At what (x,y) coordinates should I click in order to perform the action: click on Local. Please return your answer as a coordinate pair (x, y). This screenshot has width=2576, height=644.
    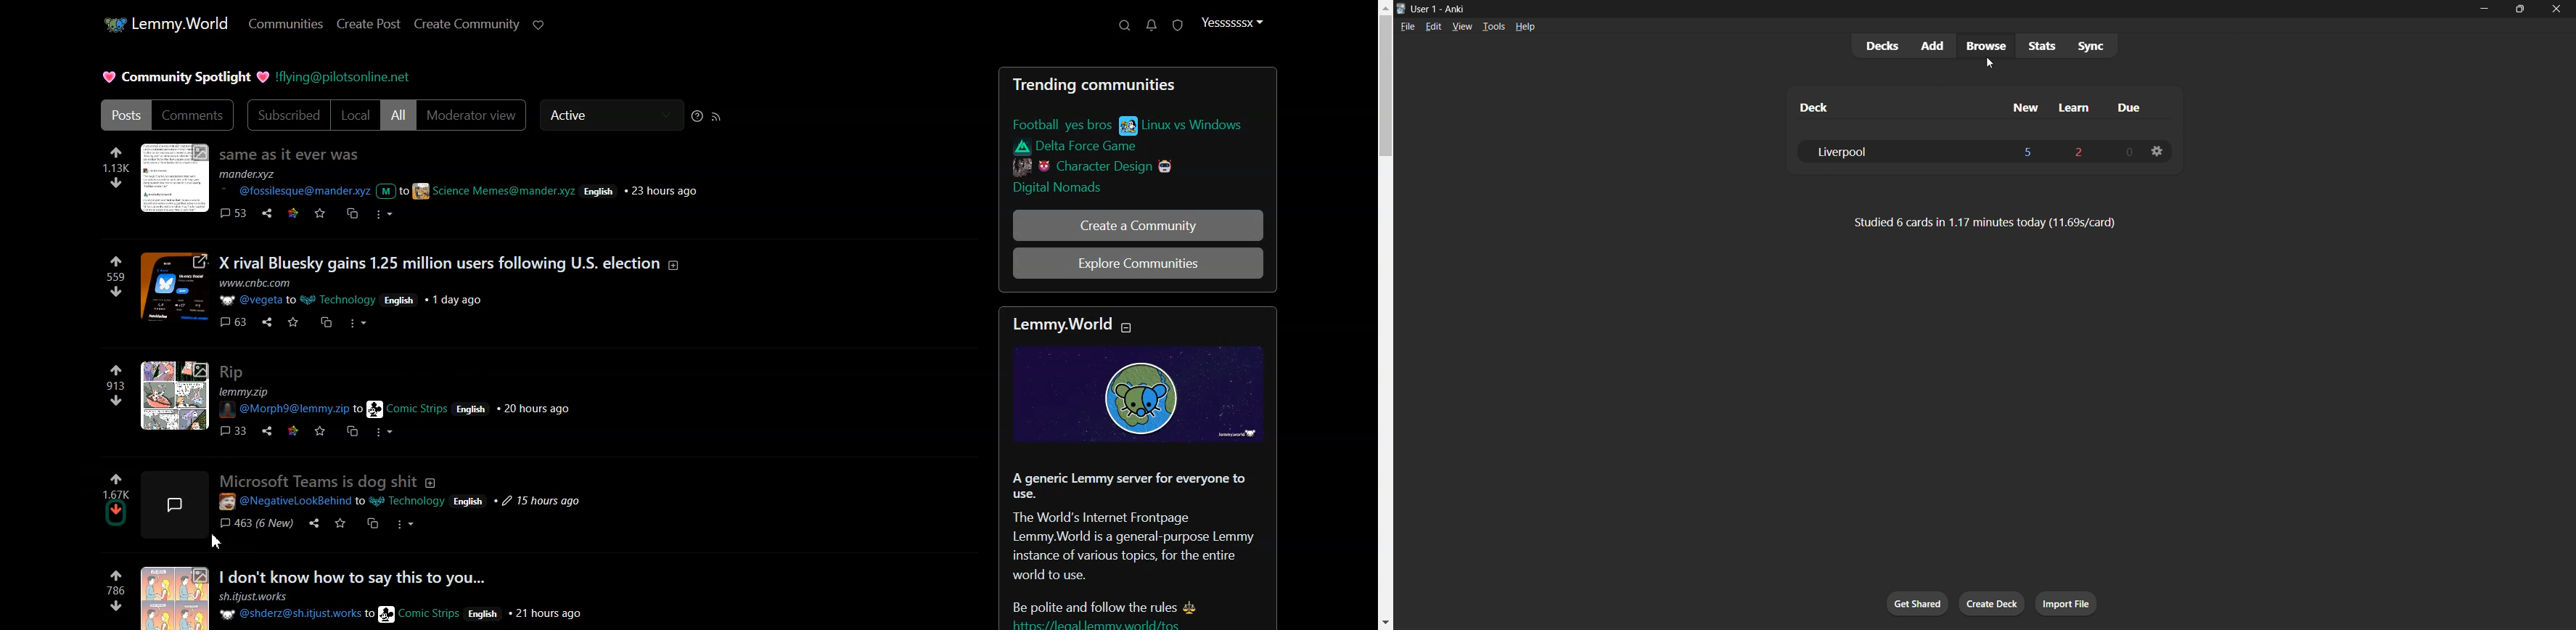
    Looking at the image, I should click on (356, 115).